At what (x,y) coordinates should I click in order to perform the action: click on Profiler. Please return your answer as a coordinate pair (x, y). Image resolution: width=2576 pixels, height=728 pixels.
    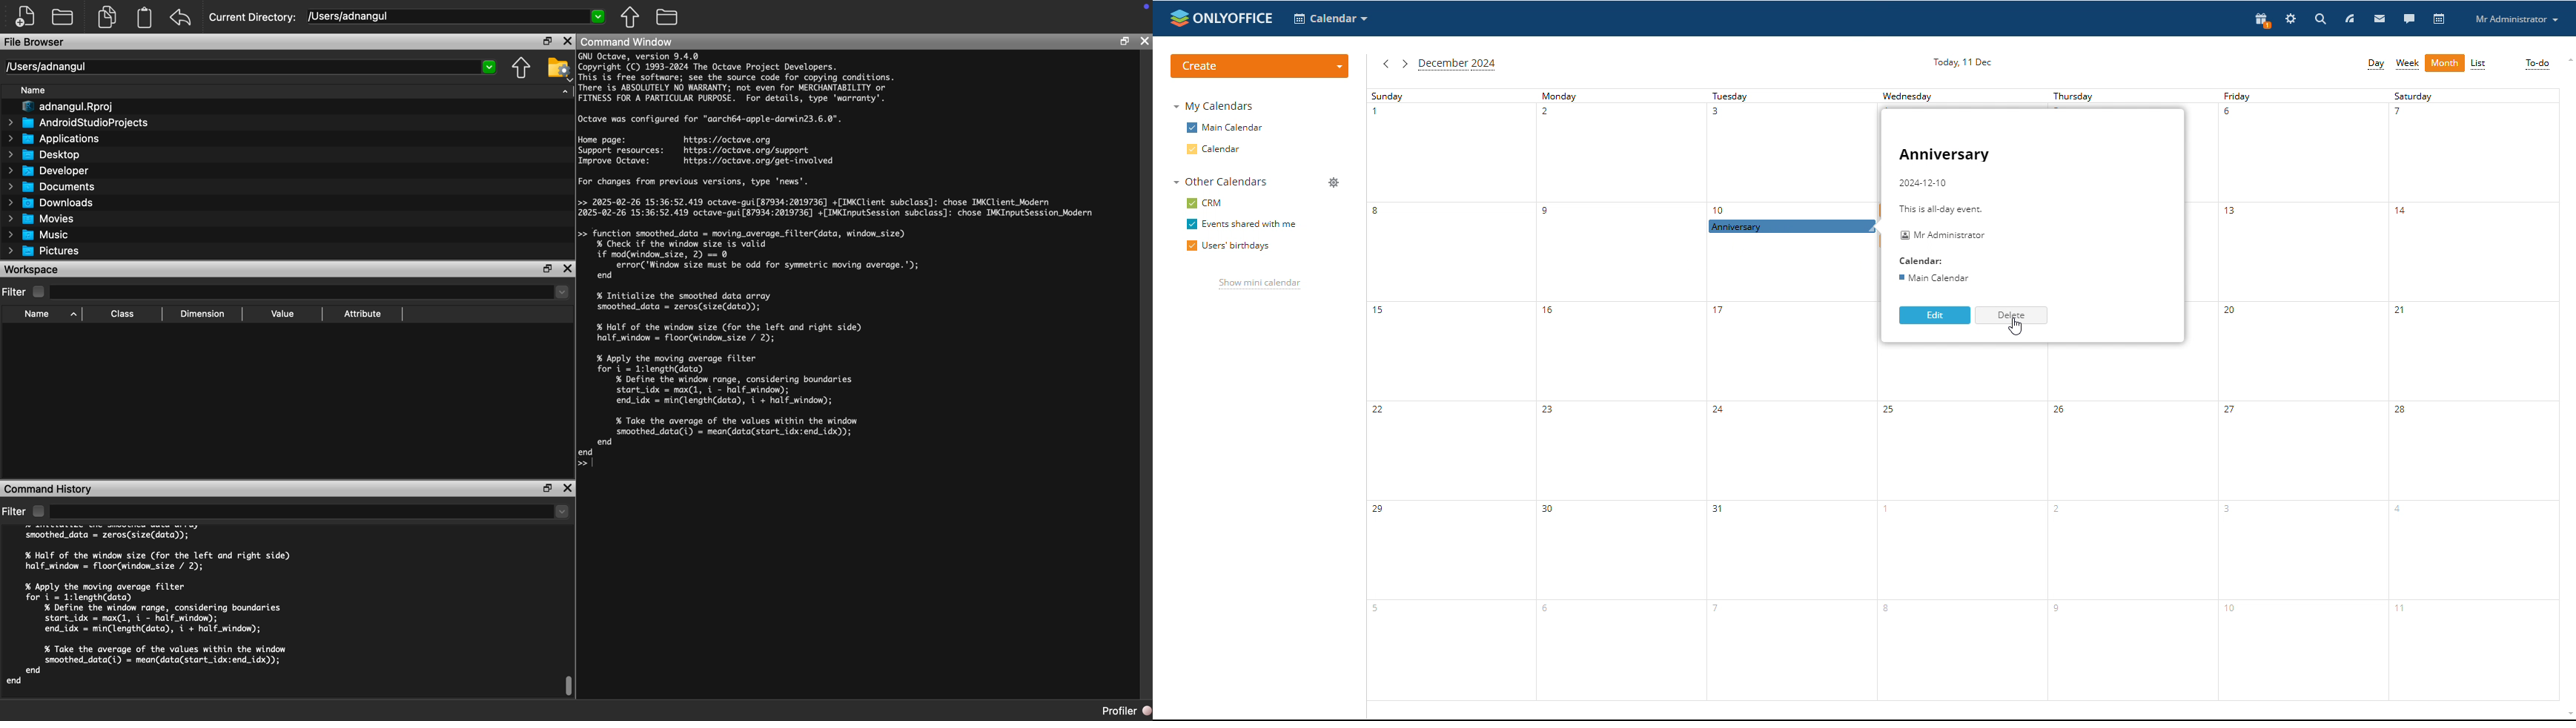
    Looking at the image, I should click on (1125, 711).